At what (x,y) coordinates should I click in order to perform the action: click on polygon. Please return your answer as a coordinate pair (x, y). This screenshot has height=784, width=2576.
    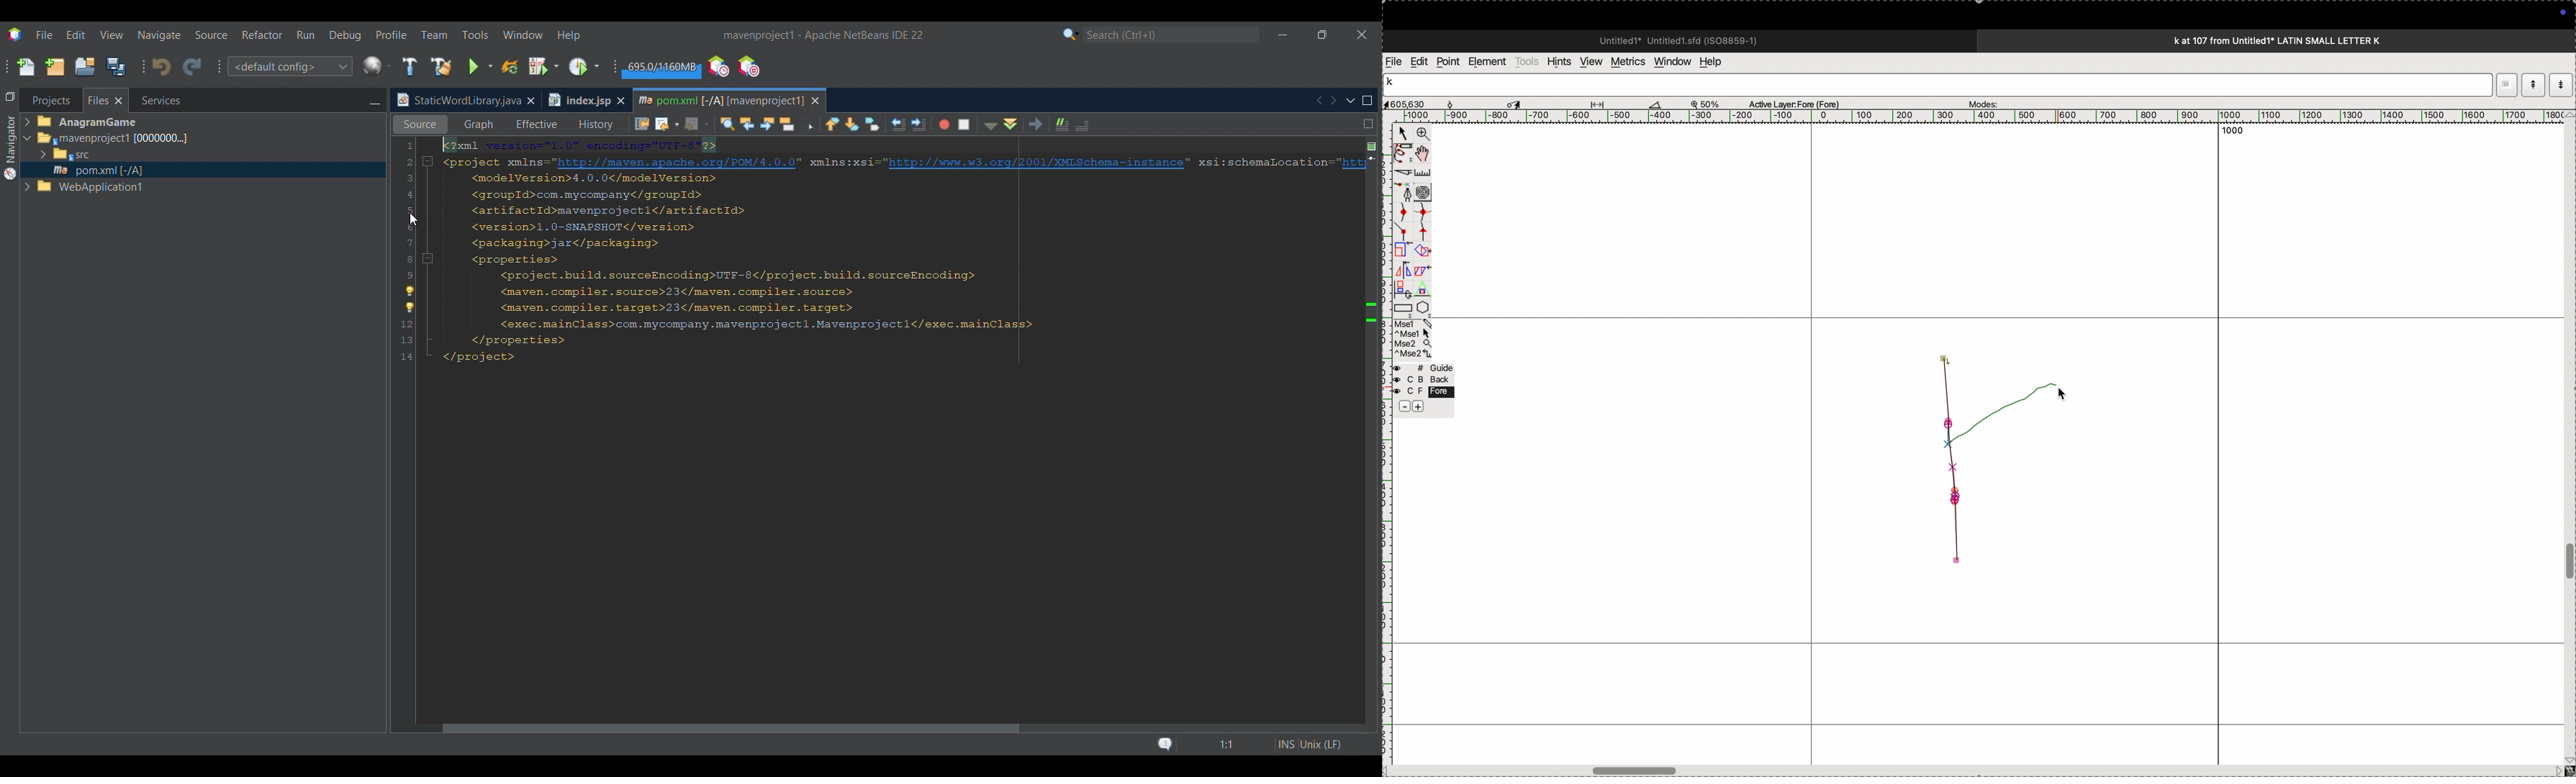
    Looking at the image, I should click on (1423, 307).